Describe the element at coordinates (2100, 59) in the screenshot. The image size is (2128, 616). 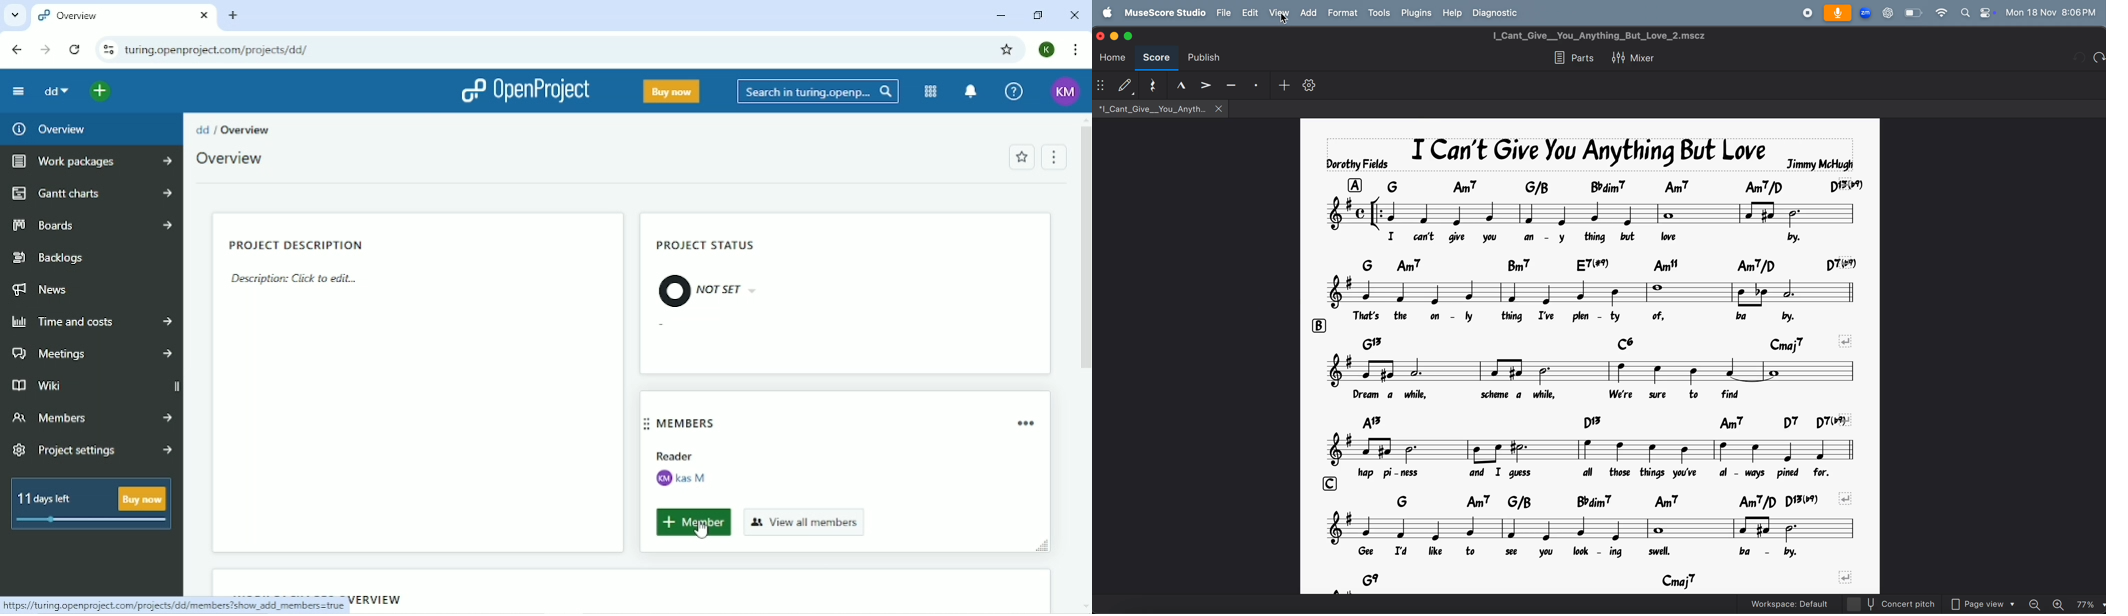
I see `undo` at that location.